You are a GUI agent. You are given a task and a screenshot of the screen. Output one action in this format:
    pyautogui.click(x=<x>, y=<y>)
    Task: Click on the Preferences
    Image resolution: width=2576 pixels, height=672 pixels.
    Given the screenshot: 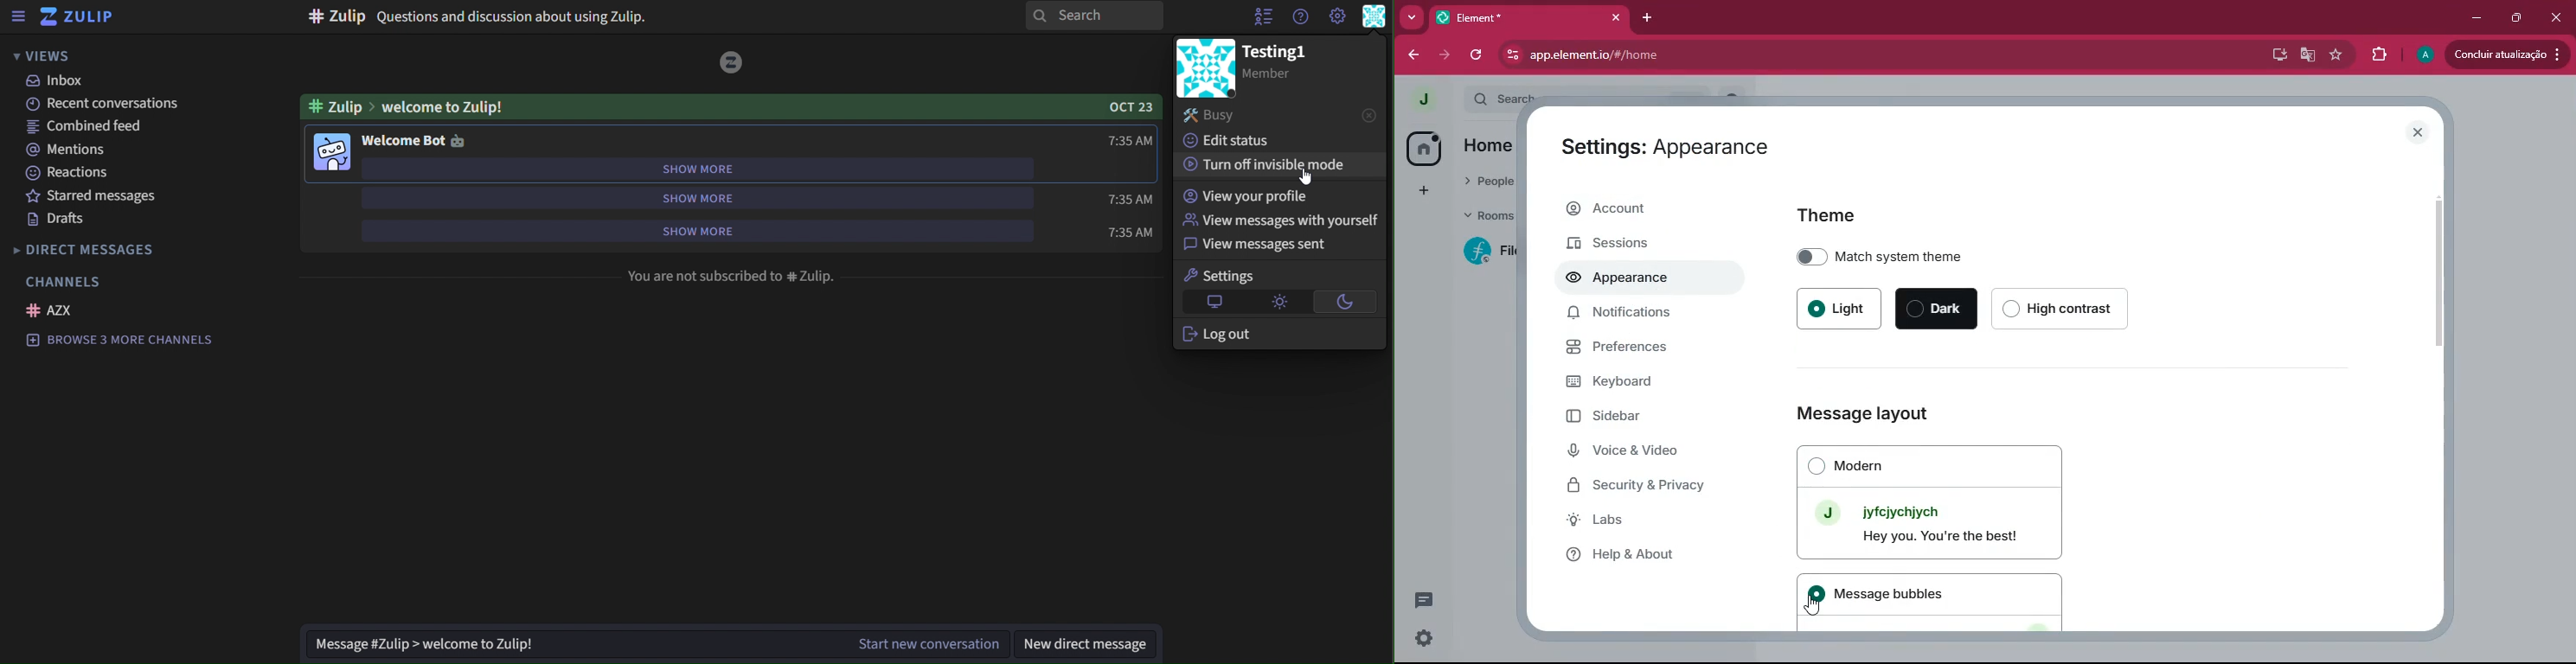 What is the action you would take?
    pyautogui.click(x=1627, y=346)
    